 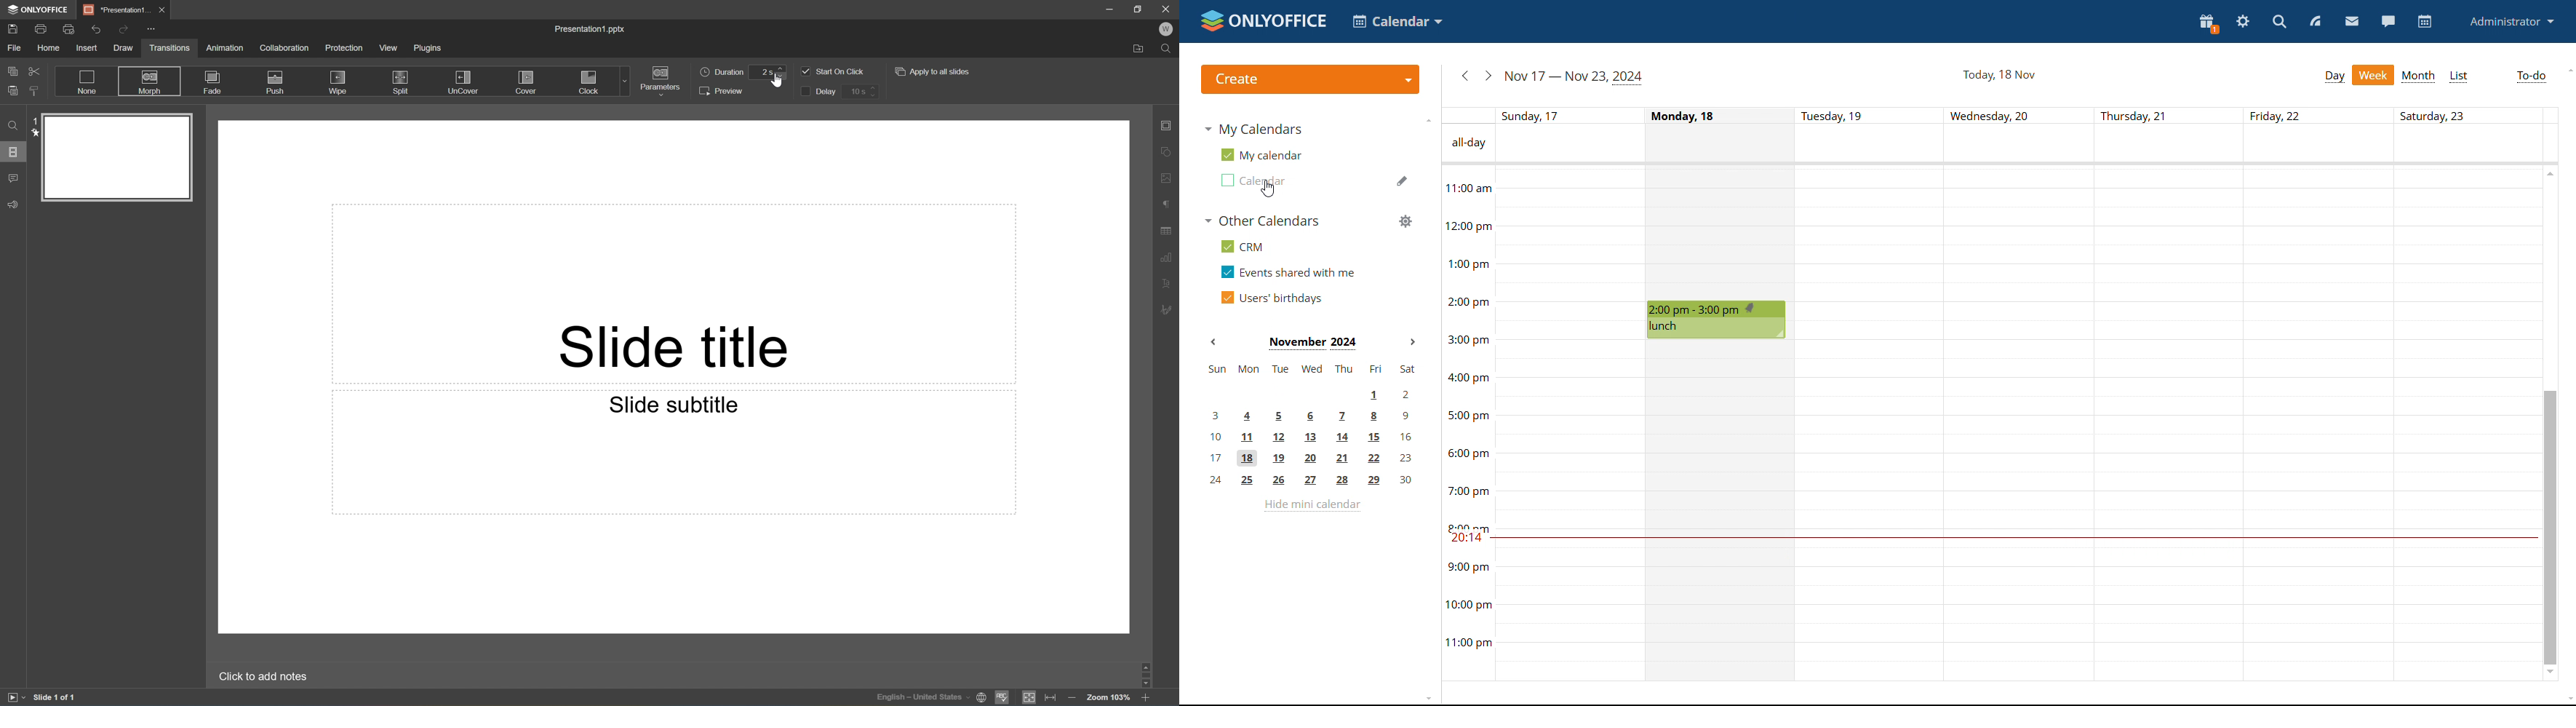 What do you see at coordinates (123, 29) in the screenshot?
I see `Redo` at bounding box center [123, 29].